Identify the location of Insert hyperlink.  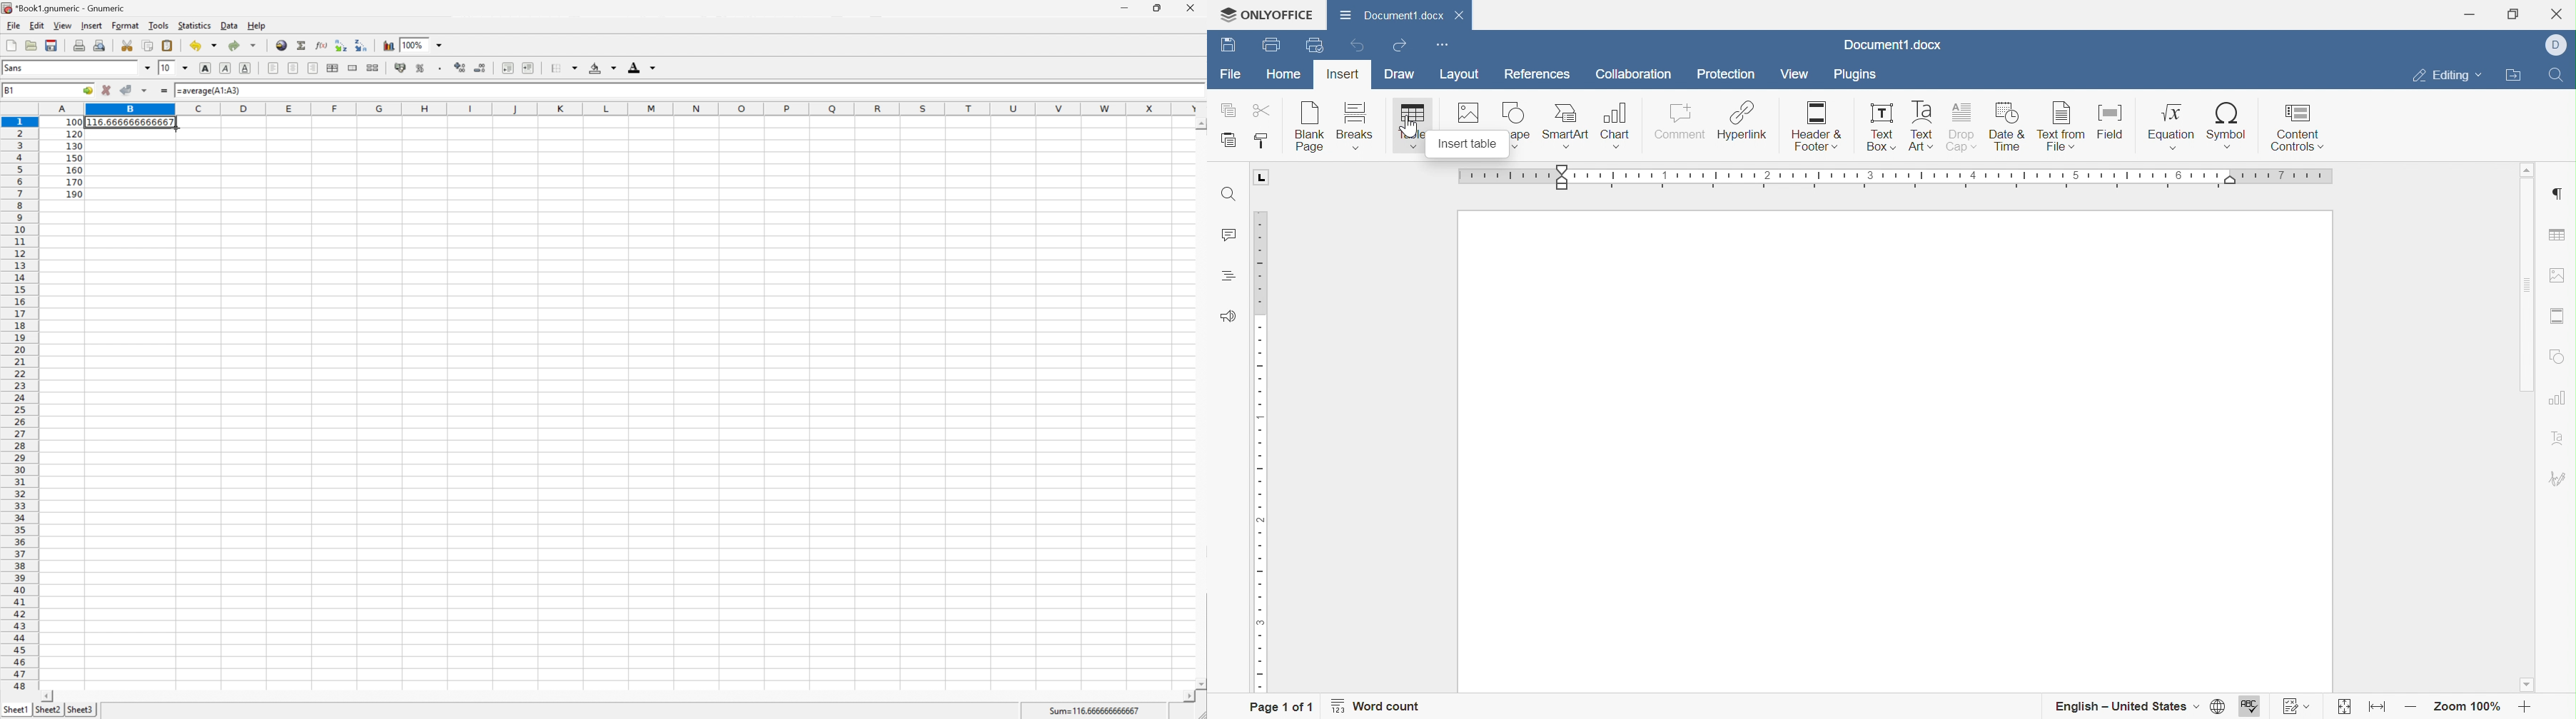
(280, 46).